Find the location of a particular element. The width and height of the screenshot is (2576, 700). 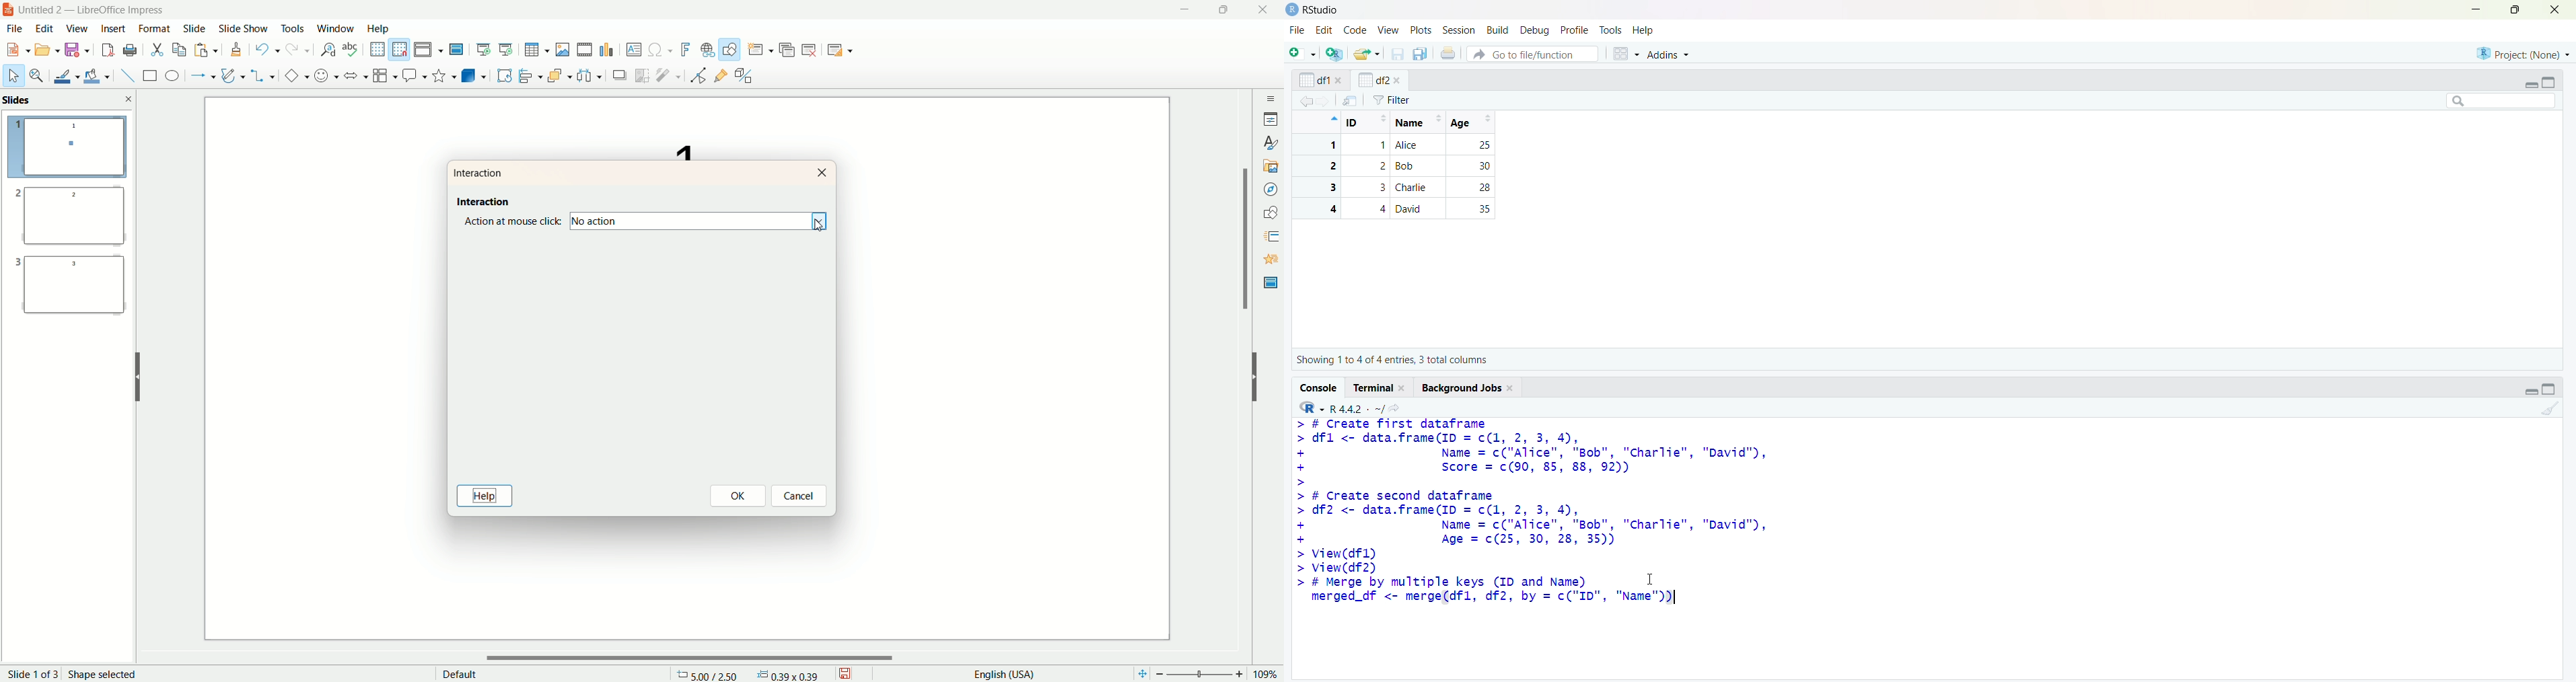

english is located at coordinates (1003, 673).